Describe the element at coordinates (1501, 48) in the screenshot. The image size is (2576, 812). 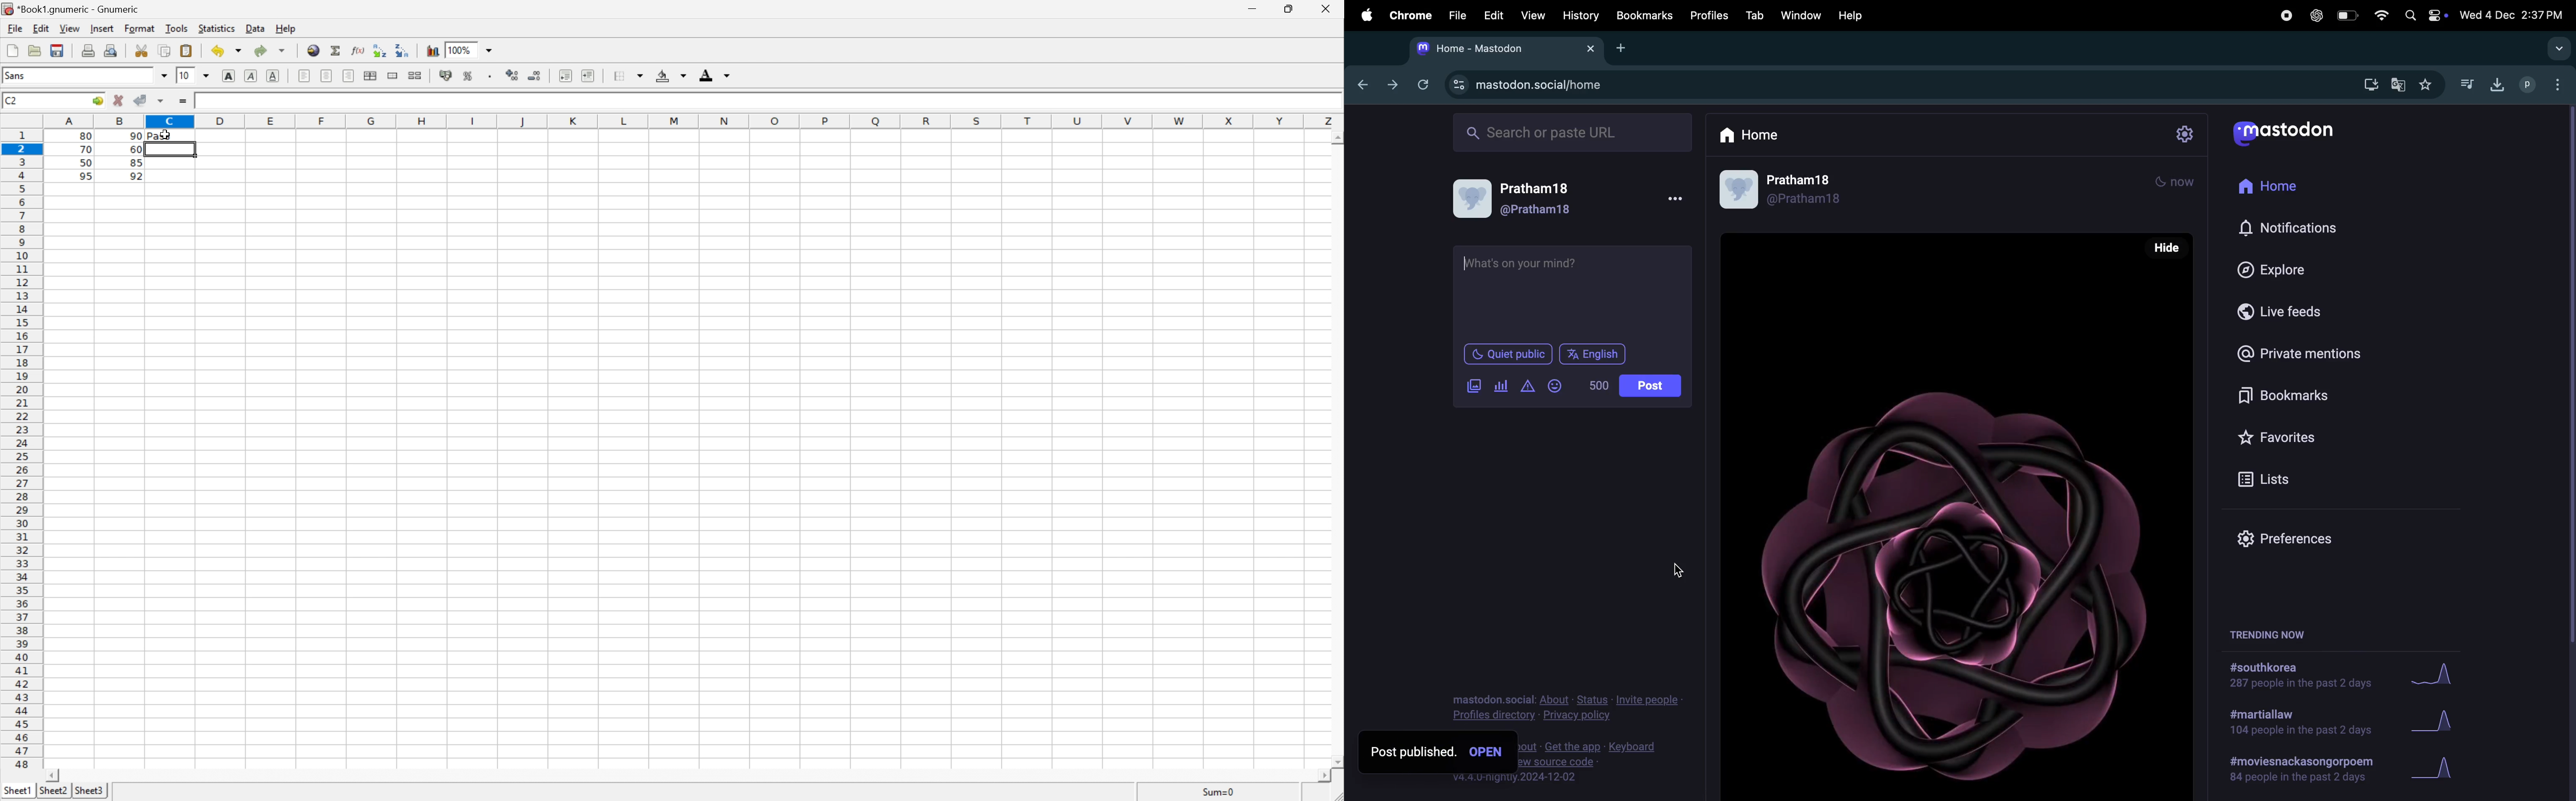
I see `mastodon tab` at that location.